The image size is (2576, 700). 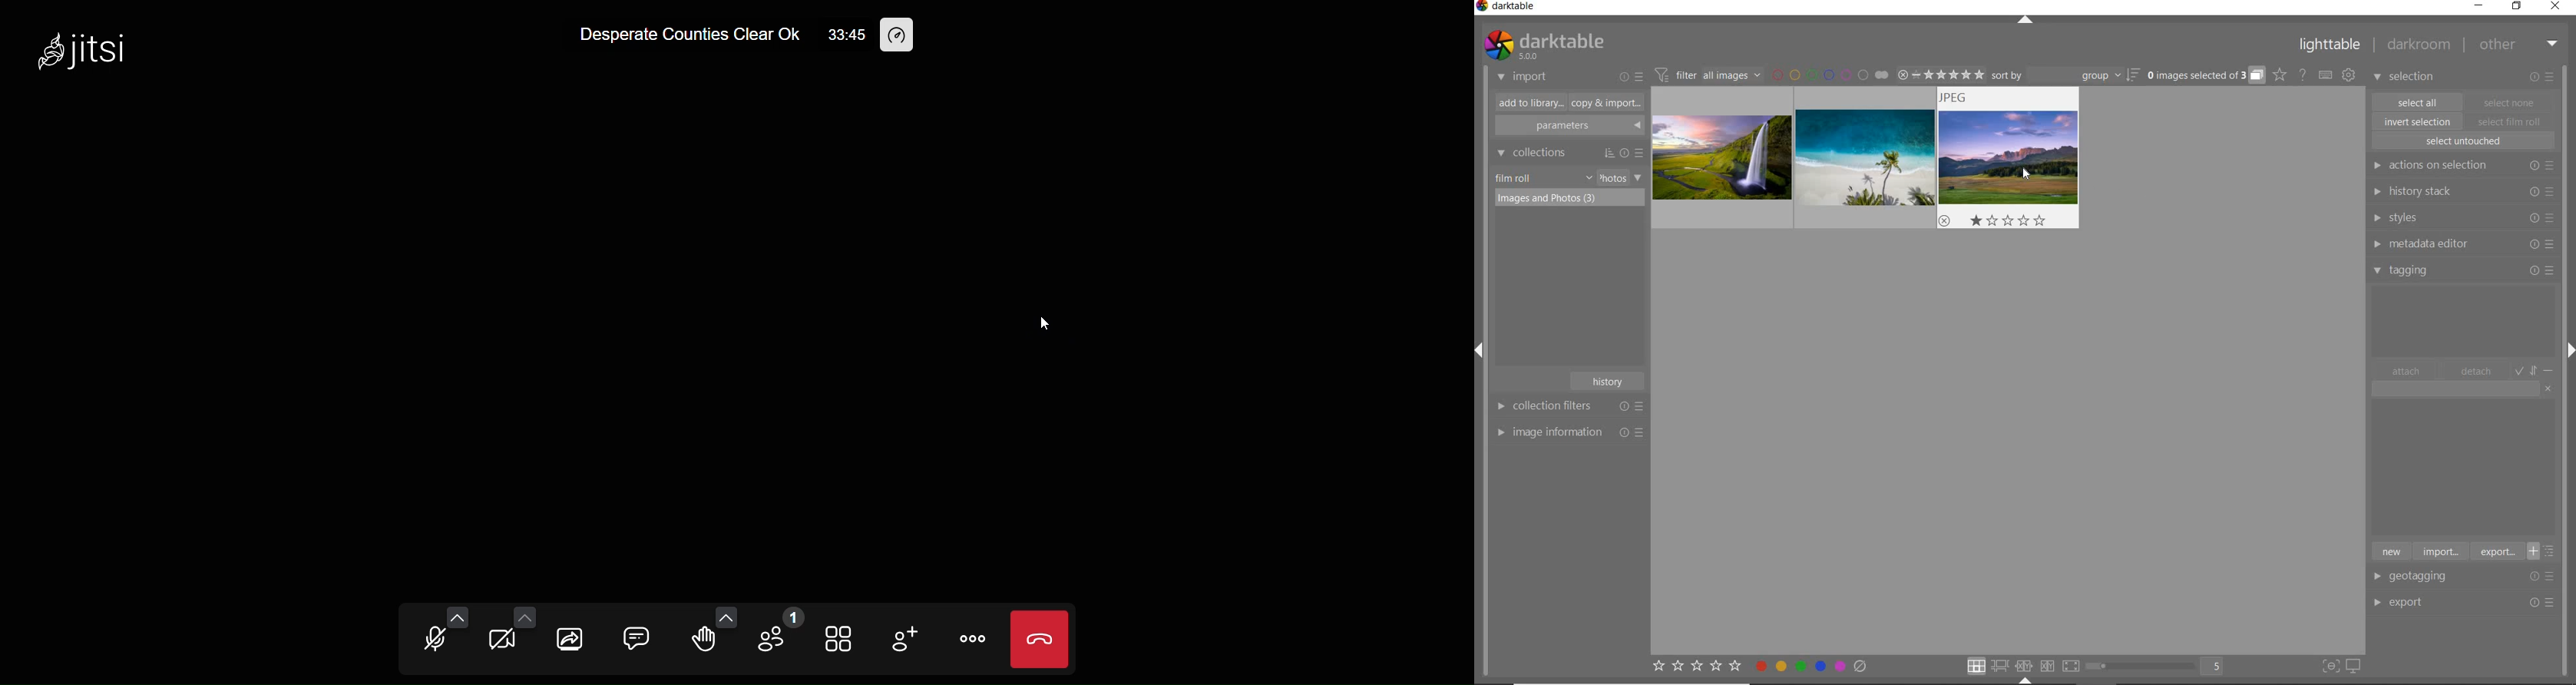 What do you see at coordinates (2546, 576) in the screenshot?
I see `Options` at bounding box center [2546, 576].